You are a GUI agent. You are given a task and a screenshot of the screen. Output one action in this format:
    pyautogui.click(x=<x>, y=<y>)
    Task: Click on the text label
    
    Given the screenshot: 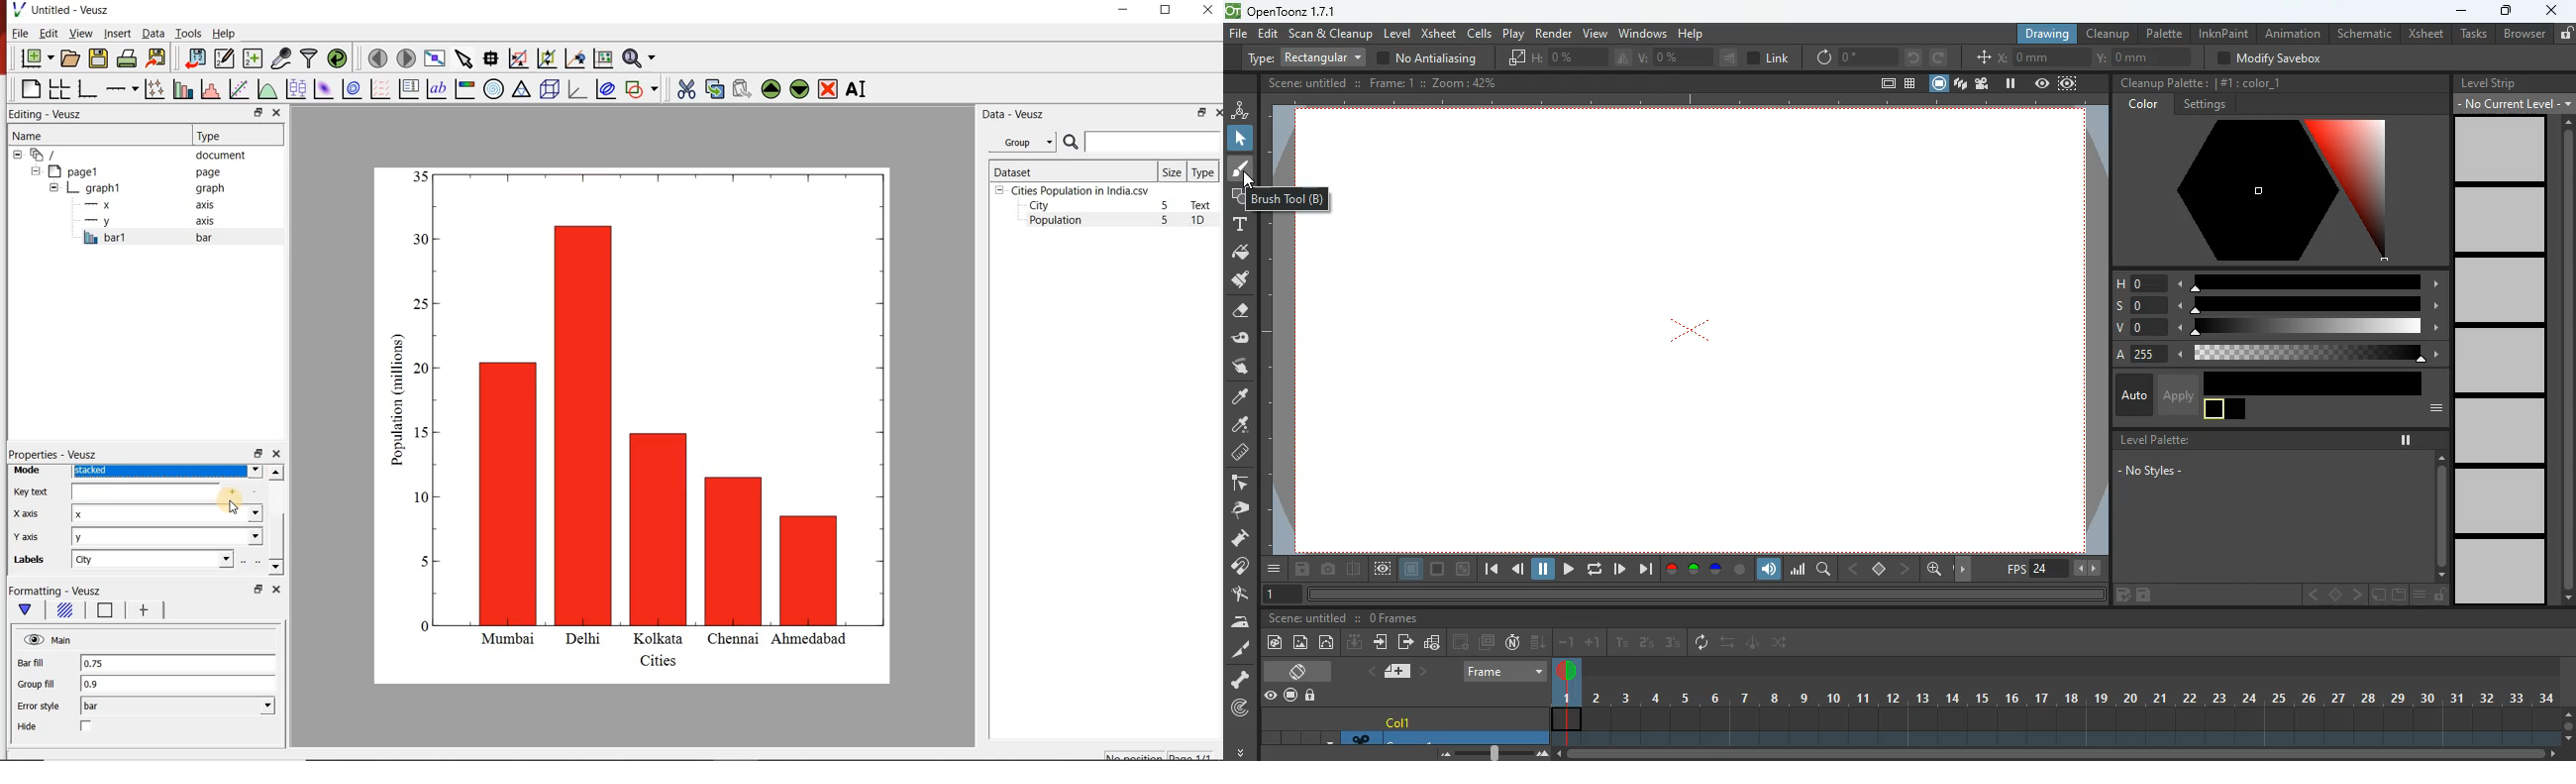 What is the action you would take?
    pyautogui.click(x=436, y=88)
    